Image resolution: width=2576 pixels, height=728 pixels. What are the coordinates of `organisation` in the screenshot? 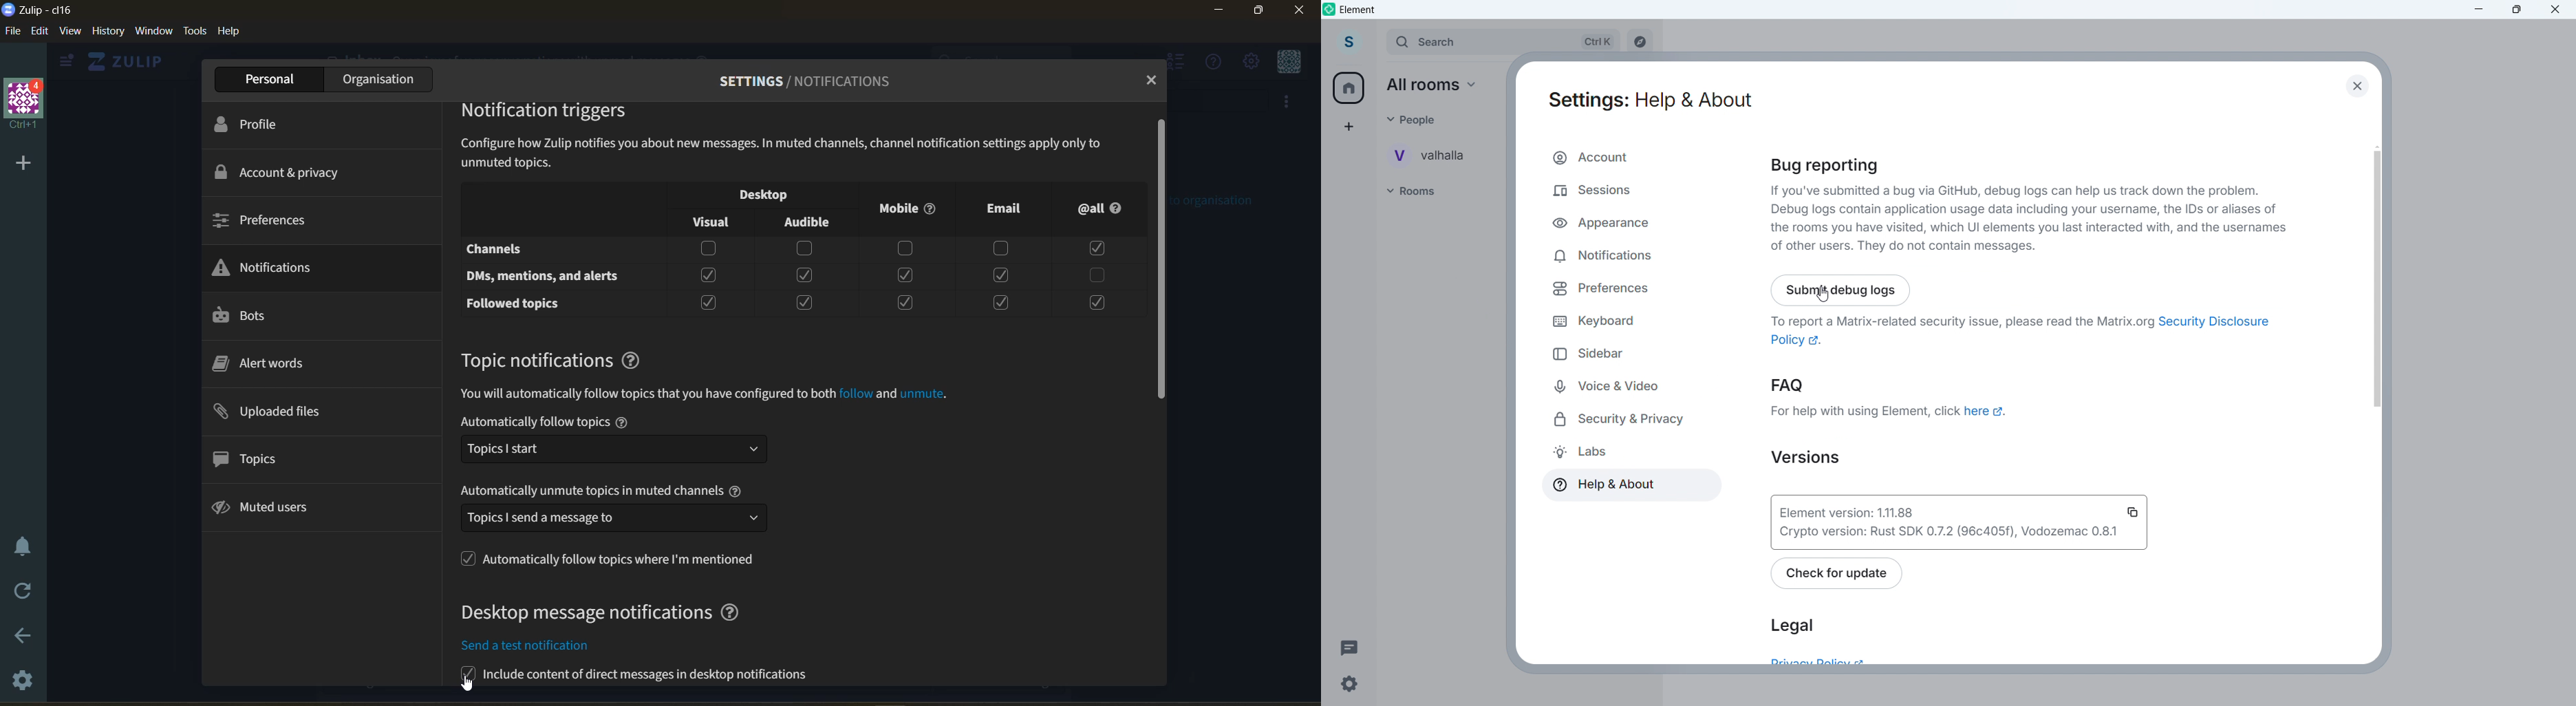 It's located at (376, 78).